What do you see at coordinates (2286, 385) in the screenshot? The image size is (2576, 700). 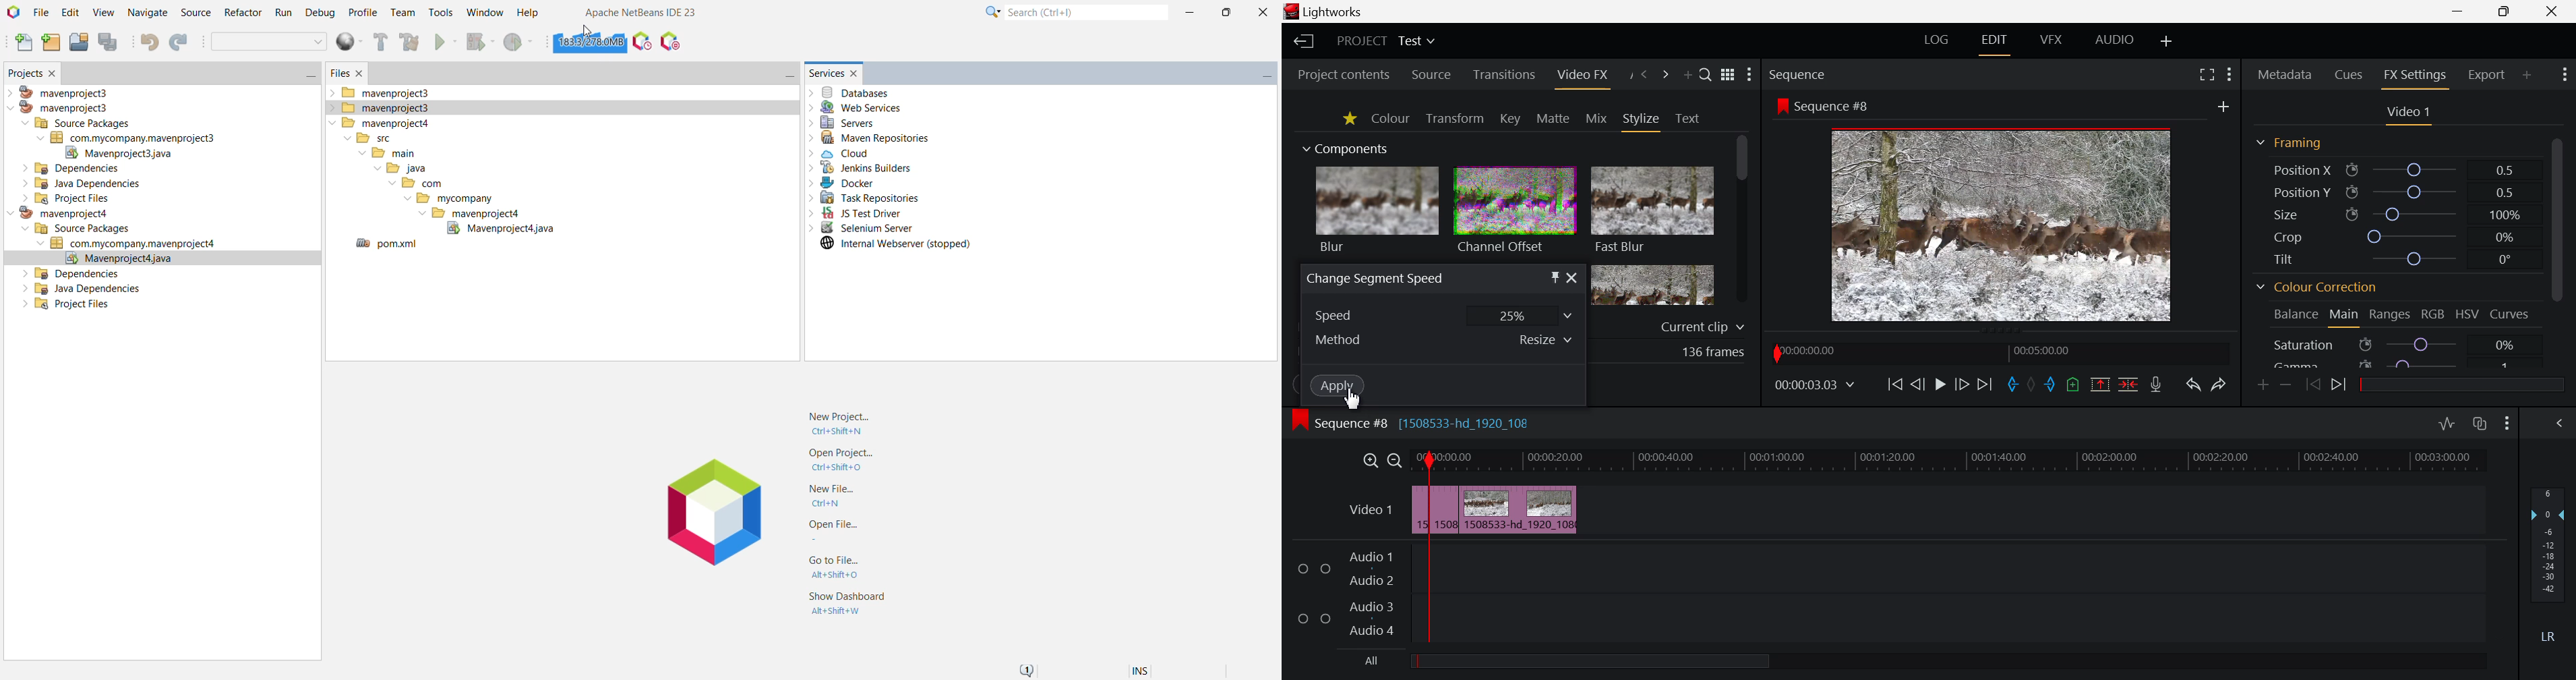 I see `Remove keyframe` at bounding box center [2286, 385].